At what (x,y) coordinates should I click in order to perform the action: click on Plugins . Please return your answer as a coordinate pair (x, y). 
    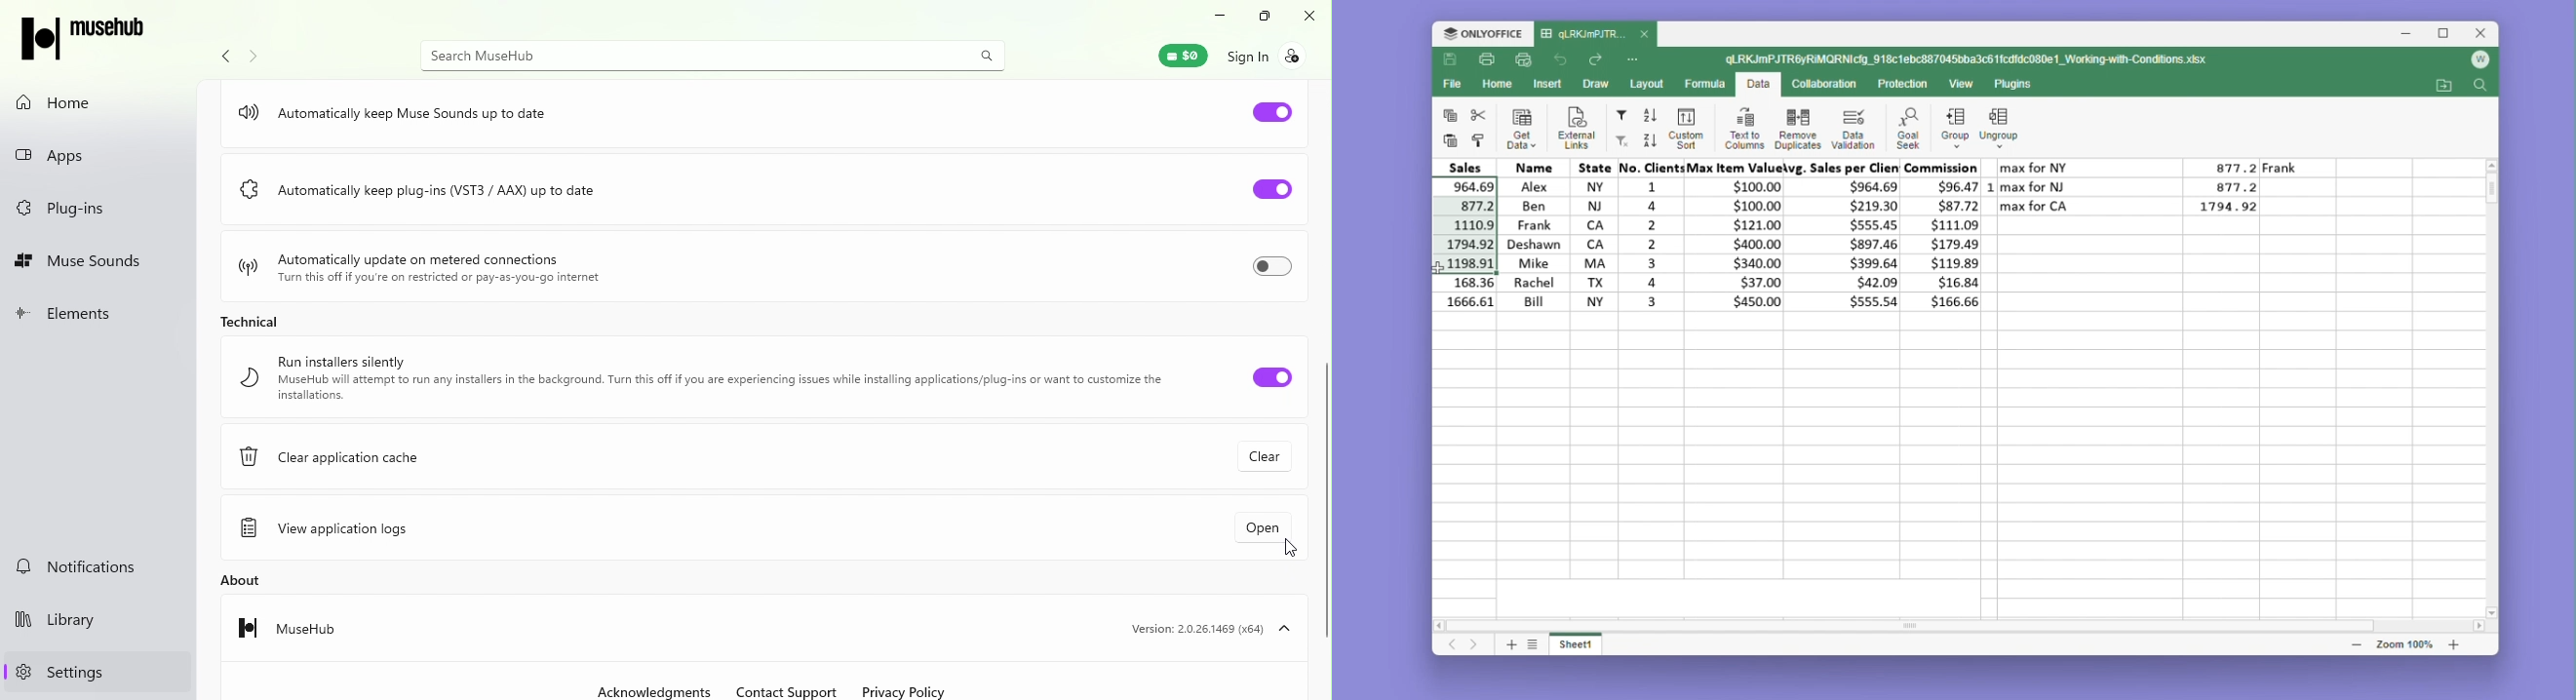
    Looking at the image, I should click on (2018, 85).